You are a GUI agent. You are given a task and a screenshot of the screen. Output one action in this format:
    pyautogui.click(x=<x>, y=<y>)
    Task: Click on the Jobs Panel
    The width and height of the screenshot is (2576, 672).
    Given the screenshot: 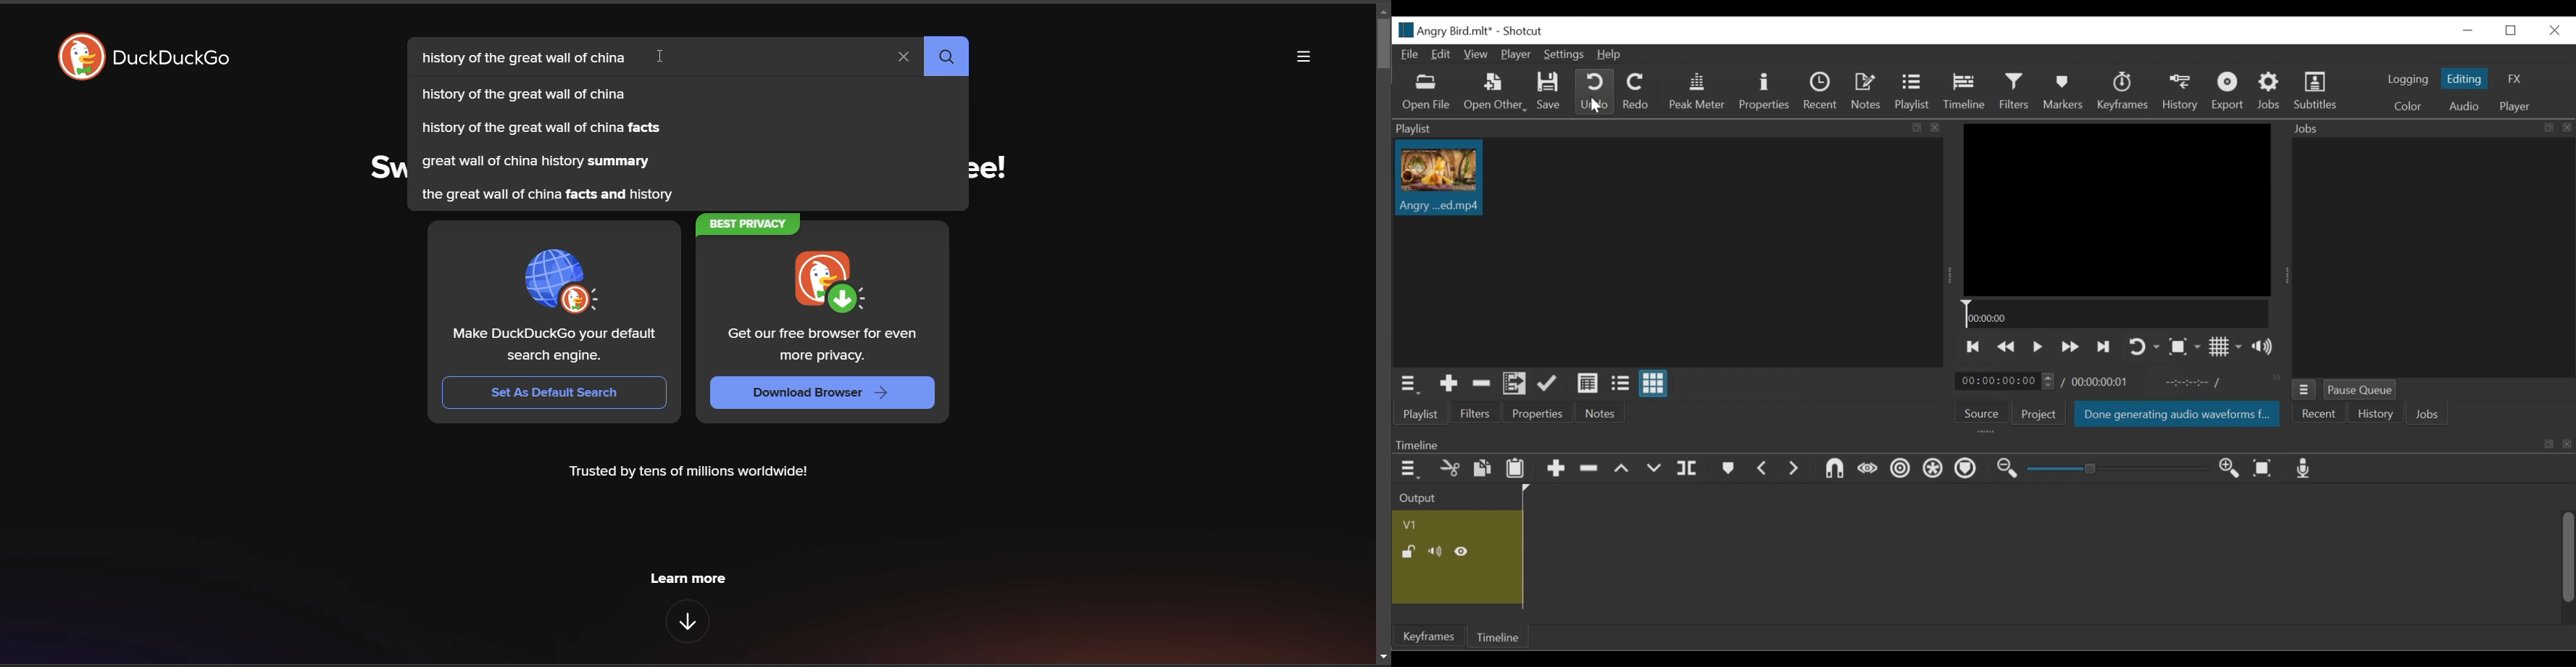 What is the action you would take?
    pyautogui.click(x=2433, y=128)
    